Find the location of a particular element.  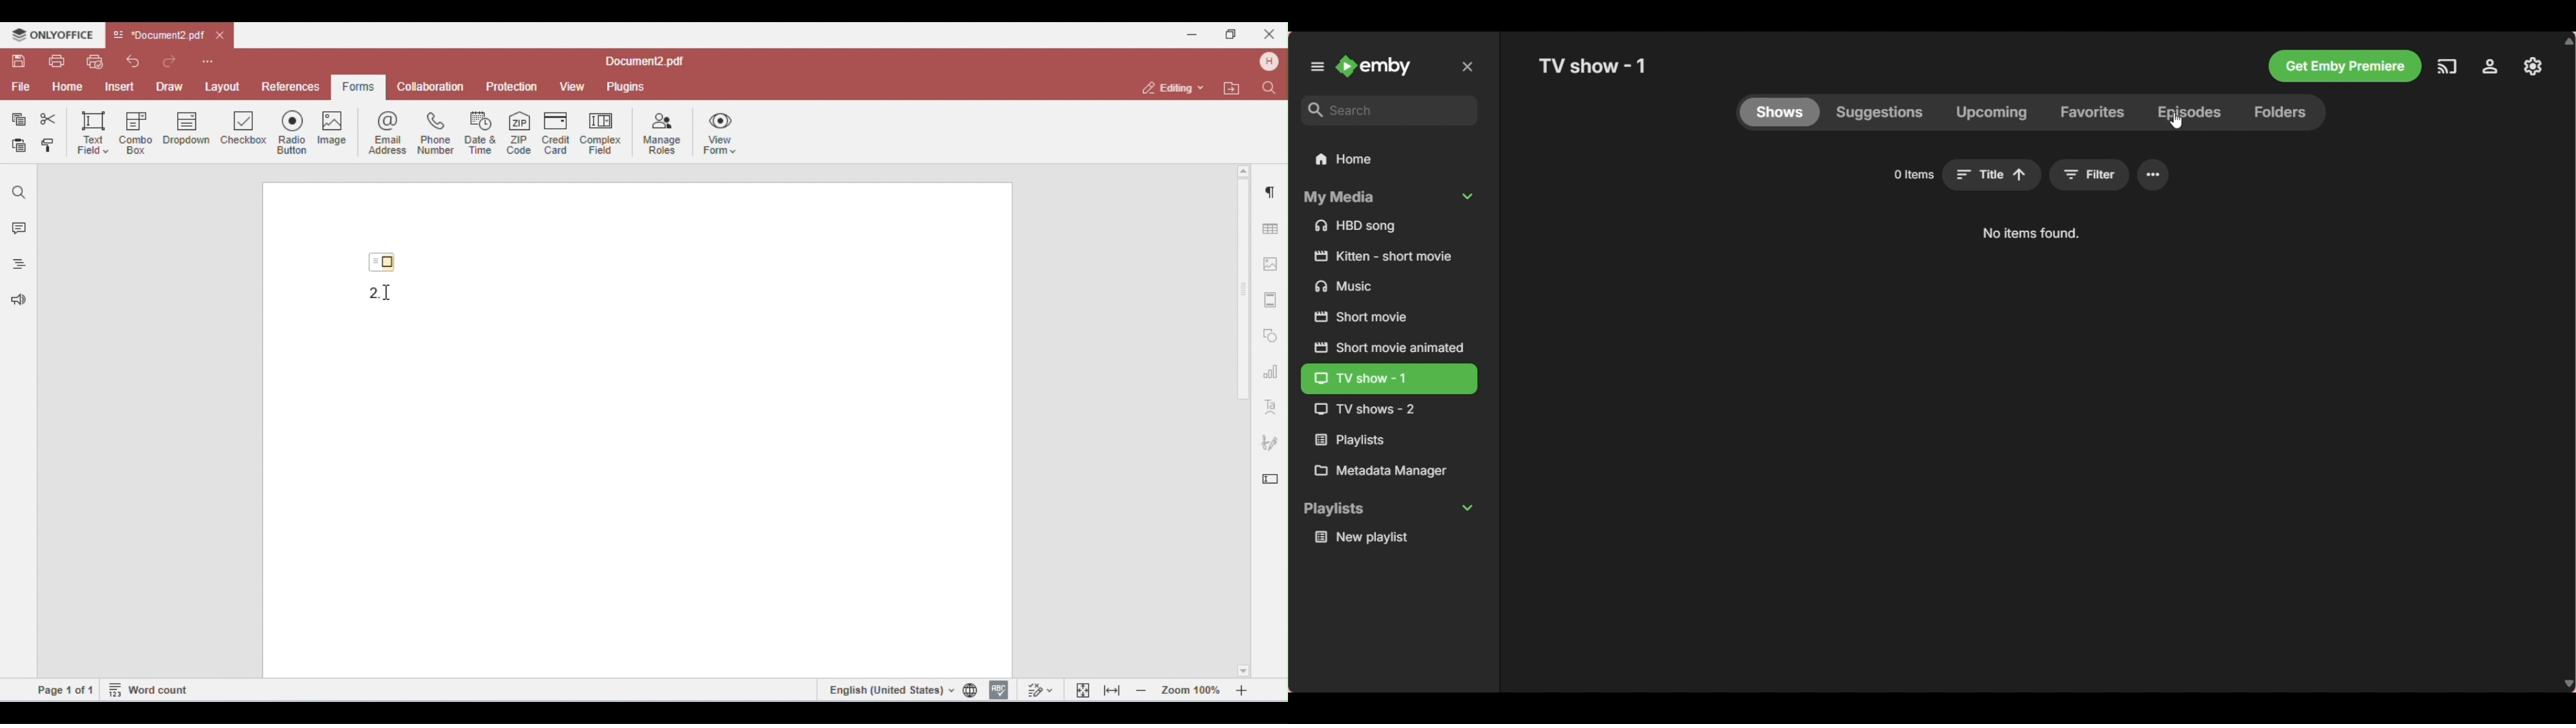

Current sorting, click for more options is located at coordinates (1992, 175).